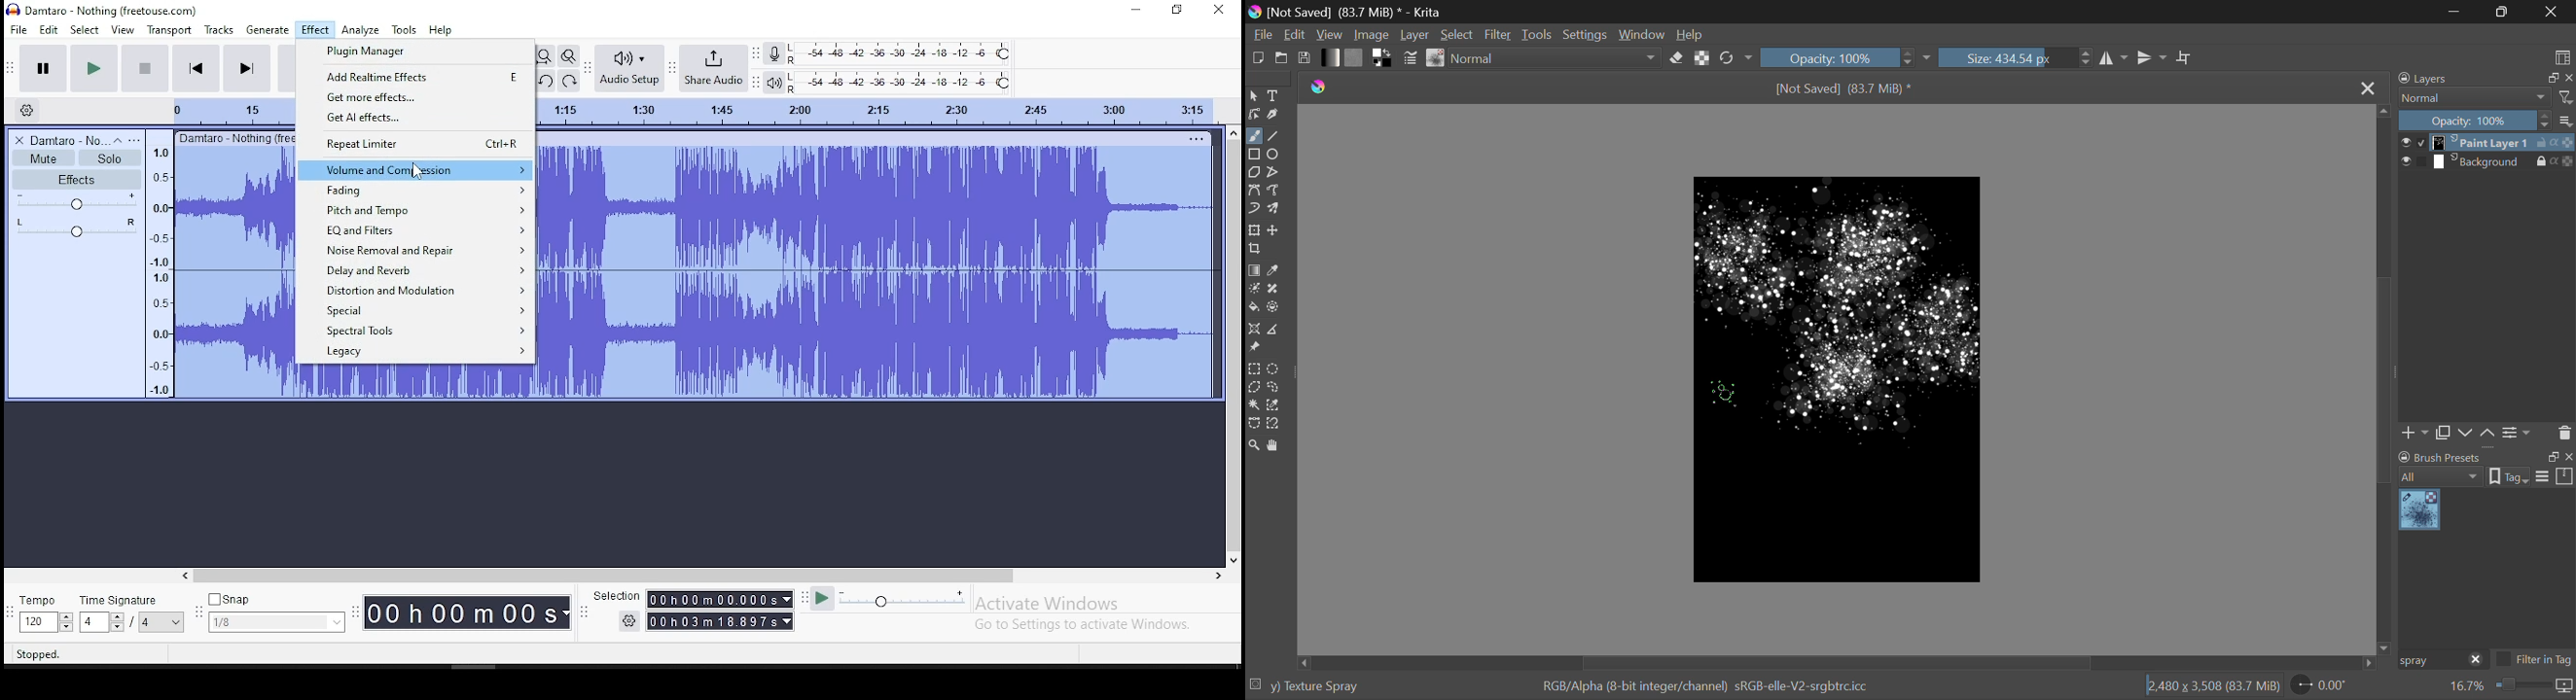  What do you see at coordinates (2152, 58) in the screenshot?
I see `Horizontal Mirror Flip` at bounding box center [2152, 58].